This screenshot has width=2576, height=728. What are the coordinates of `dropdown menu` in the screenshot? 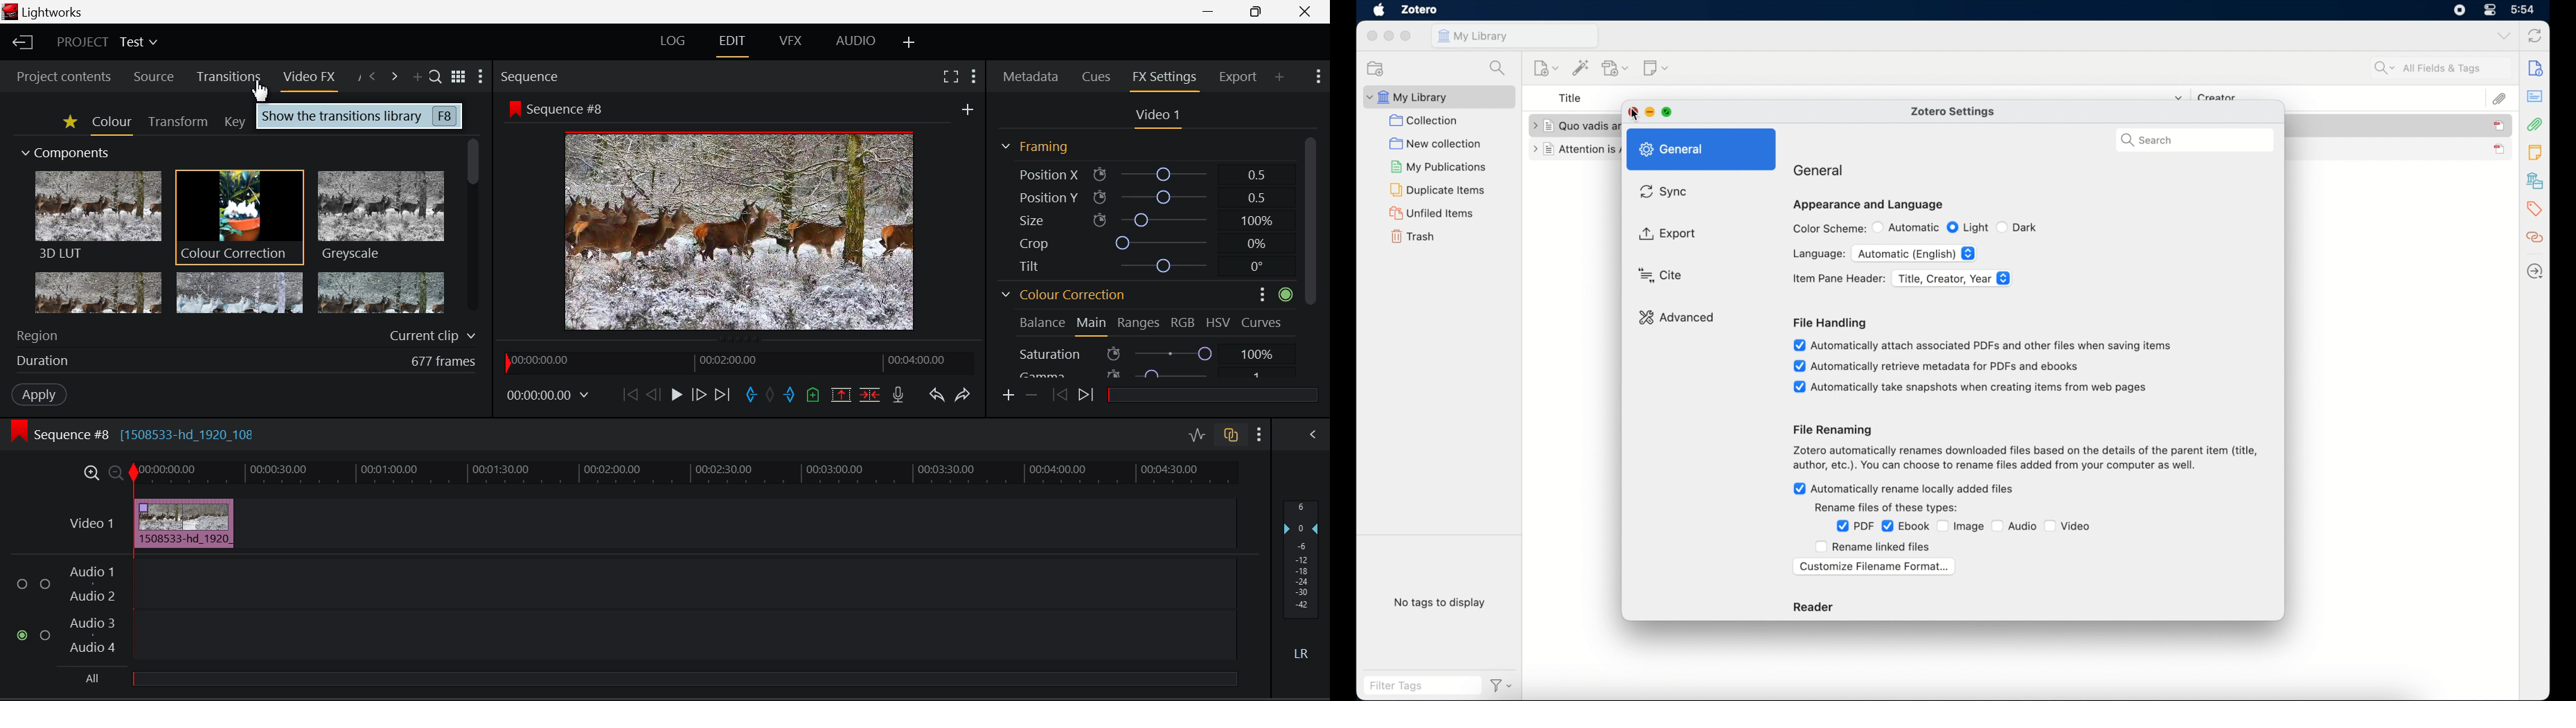 It's located at (2503, 37).